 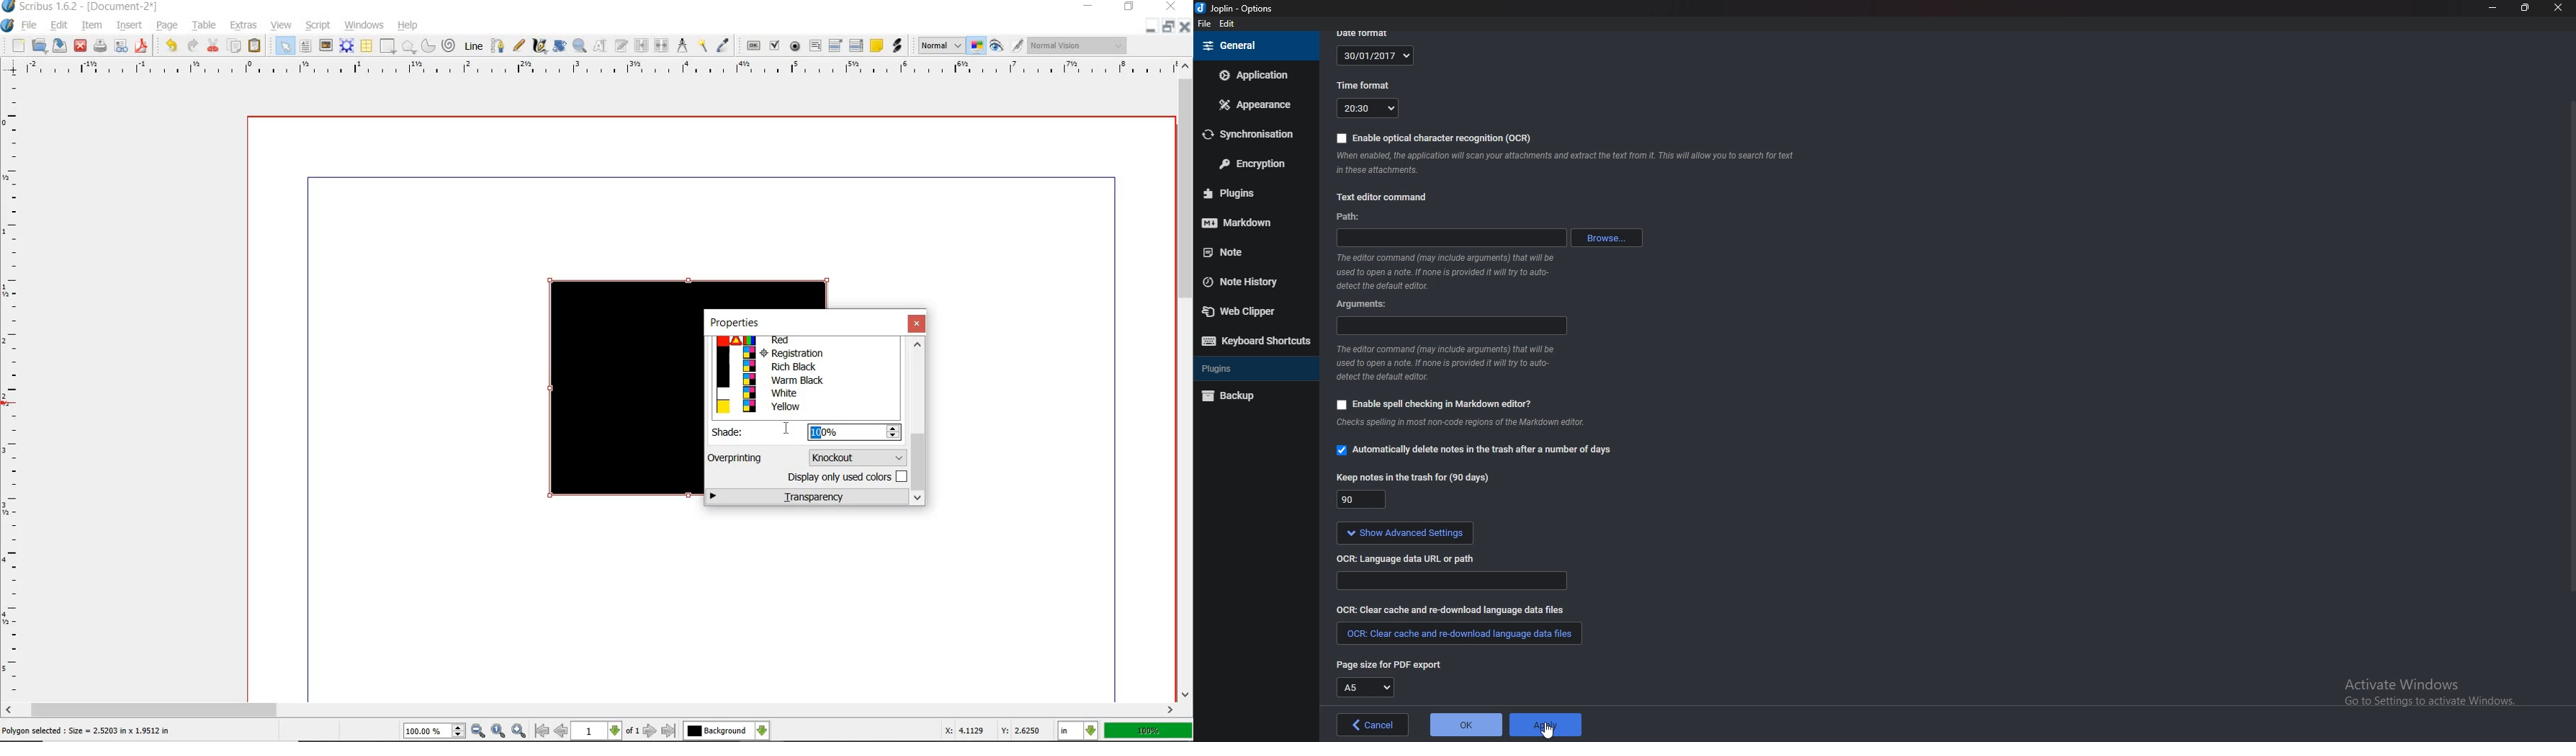 What do you see at coordinates (1240, 9) in the screenshot?
I see `joplin` at bounding box center [1240, 9].